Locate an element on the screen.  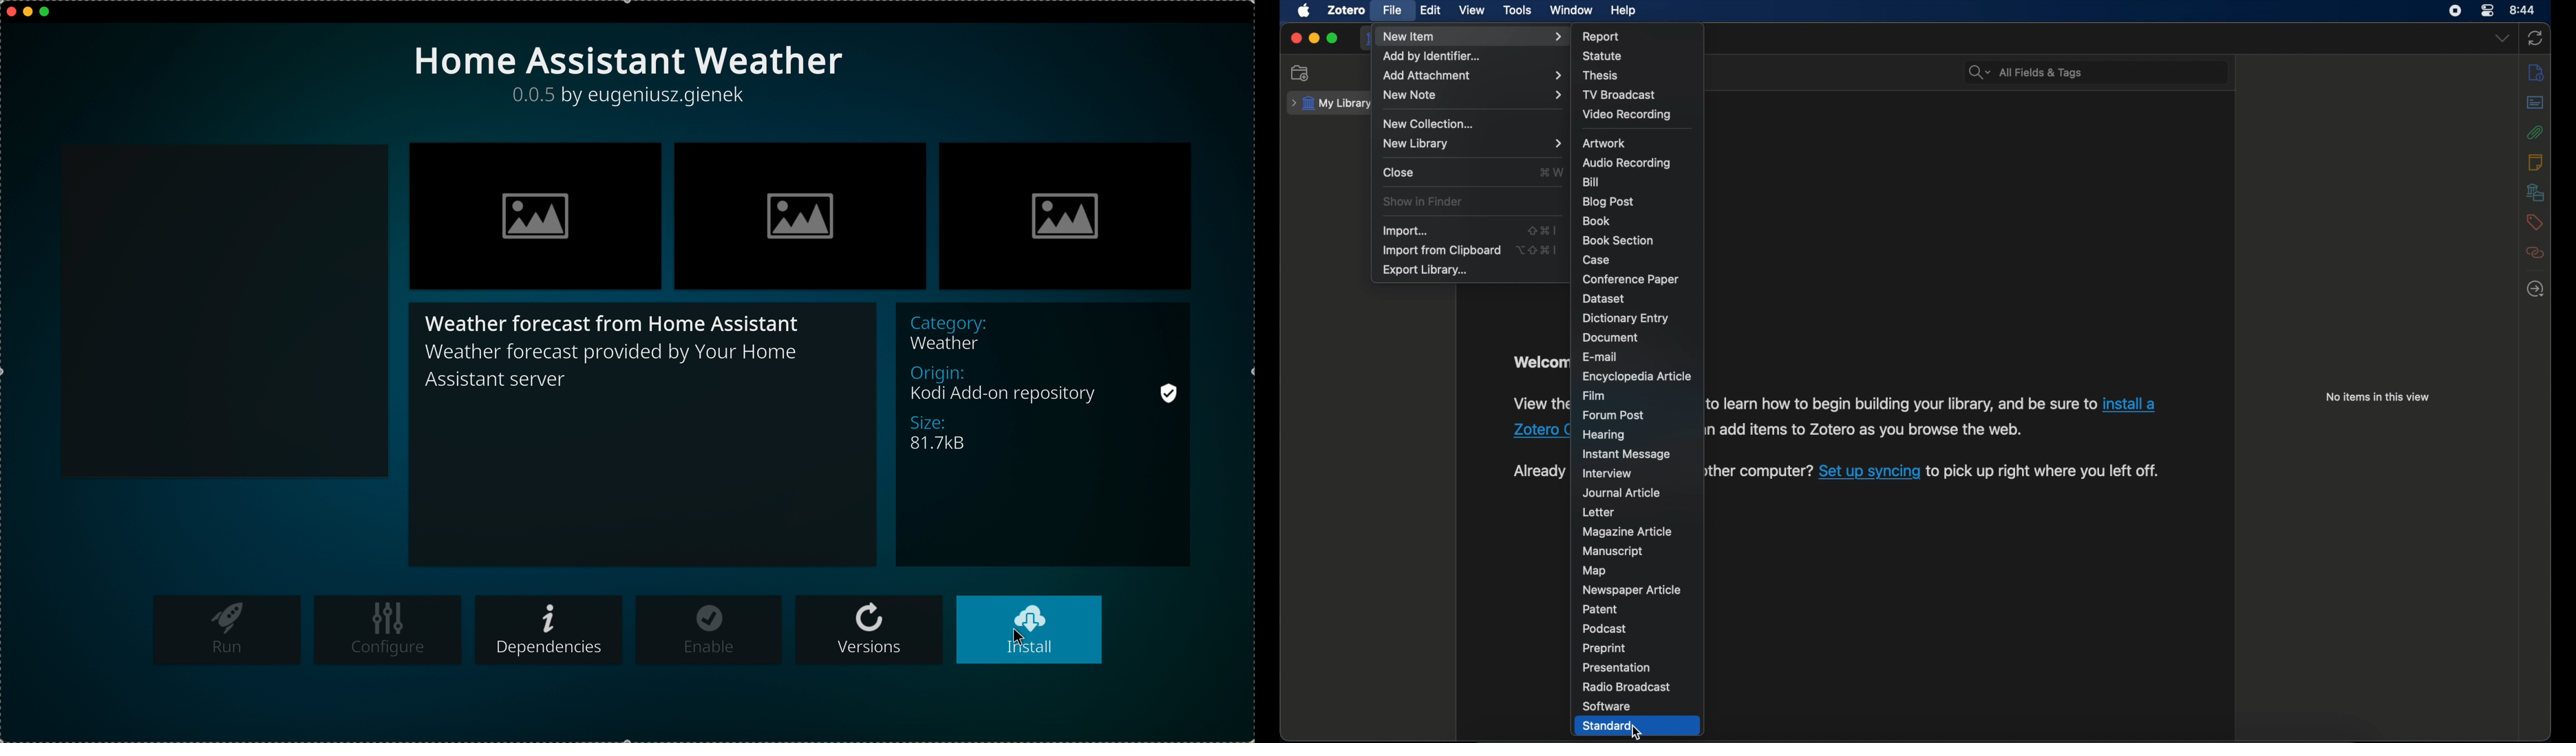
image is located at coordinates (1066, 217).